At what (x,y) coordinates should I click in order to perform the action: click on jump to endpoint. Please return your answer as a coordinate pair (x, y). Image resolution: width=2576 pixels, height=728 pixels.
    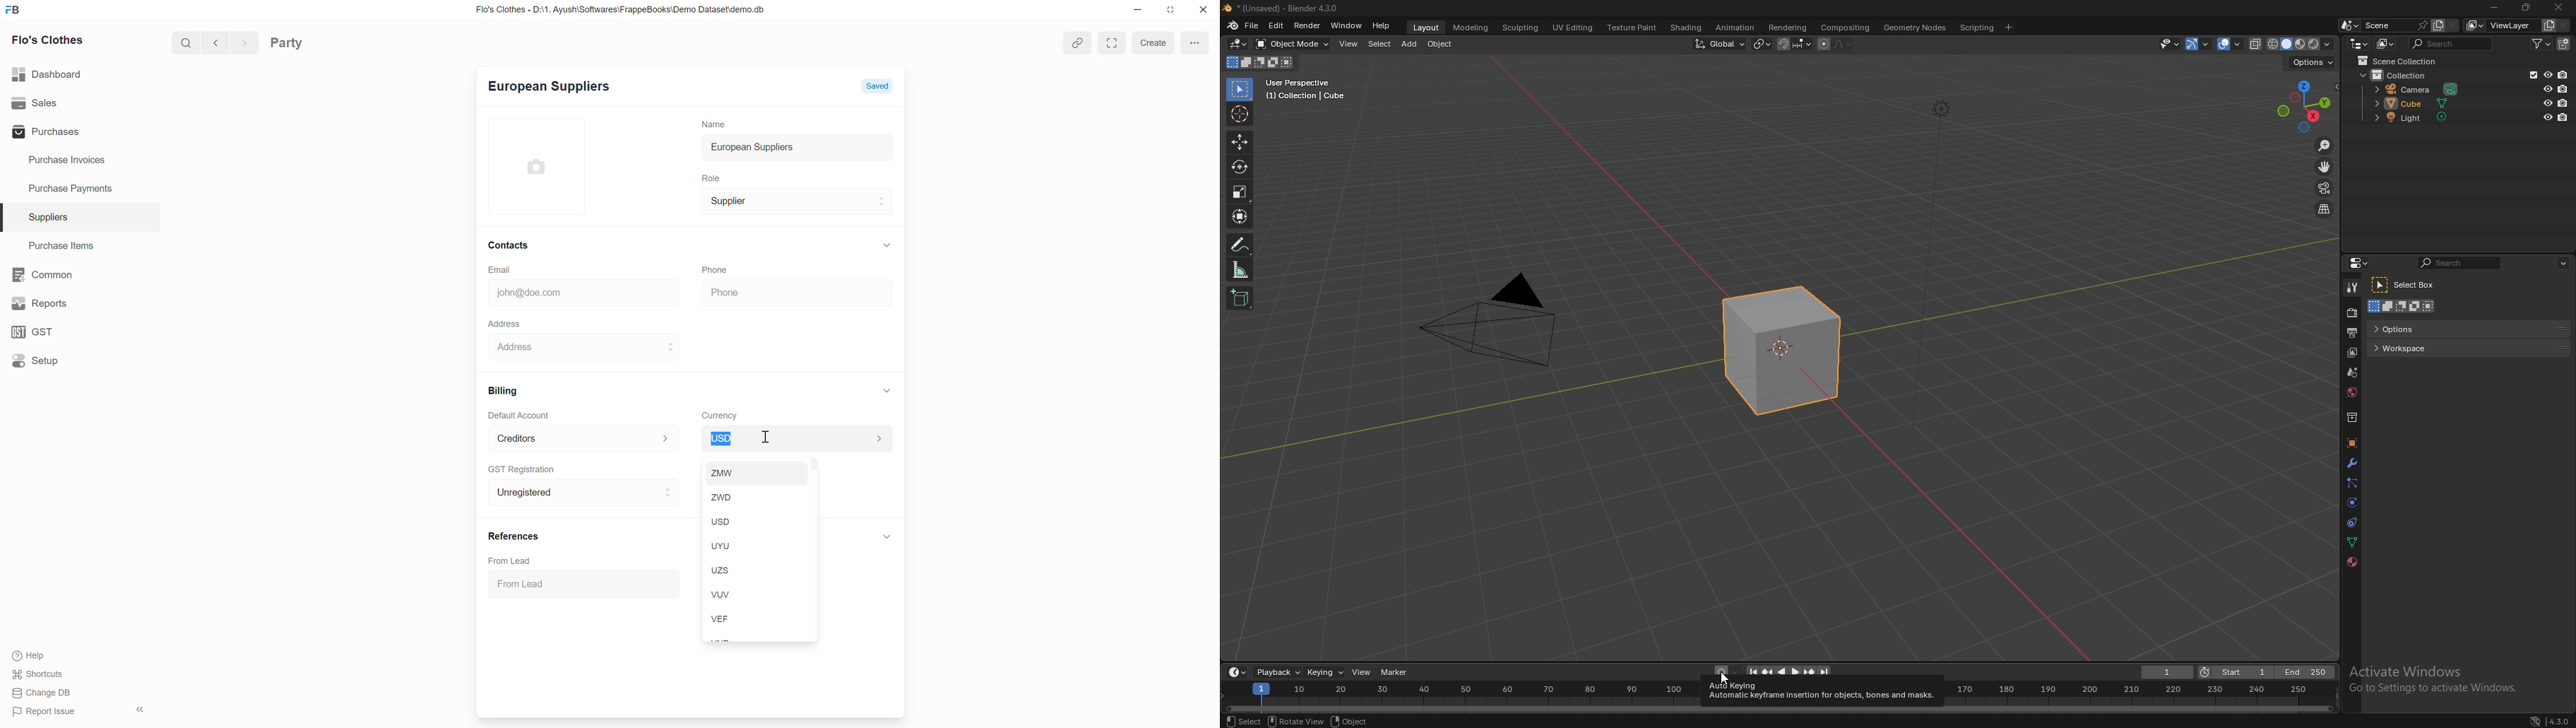
    Looking at the image, I should click on (1825, 671).